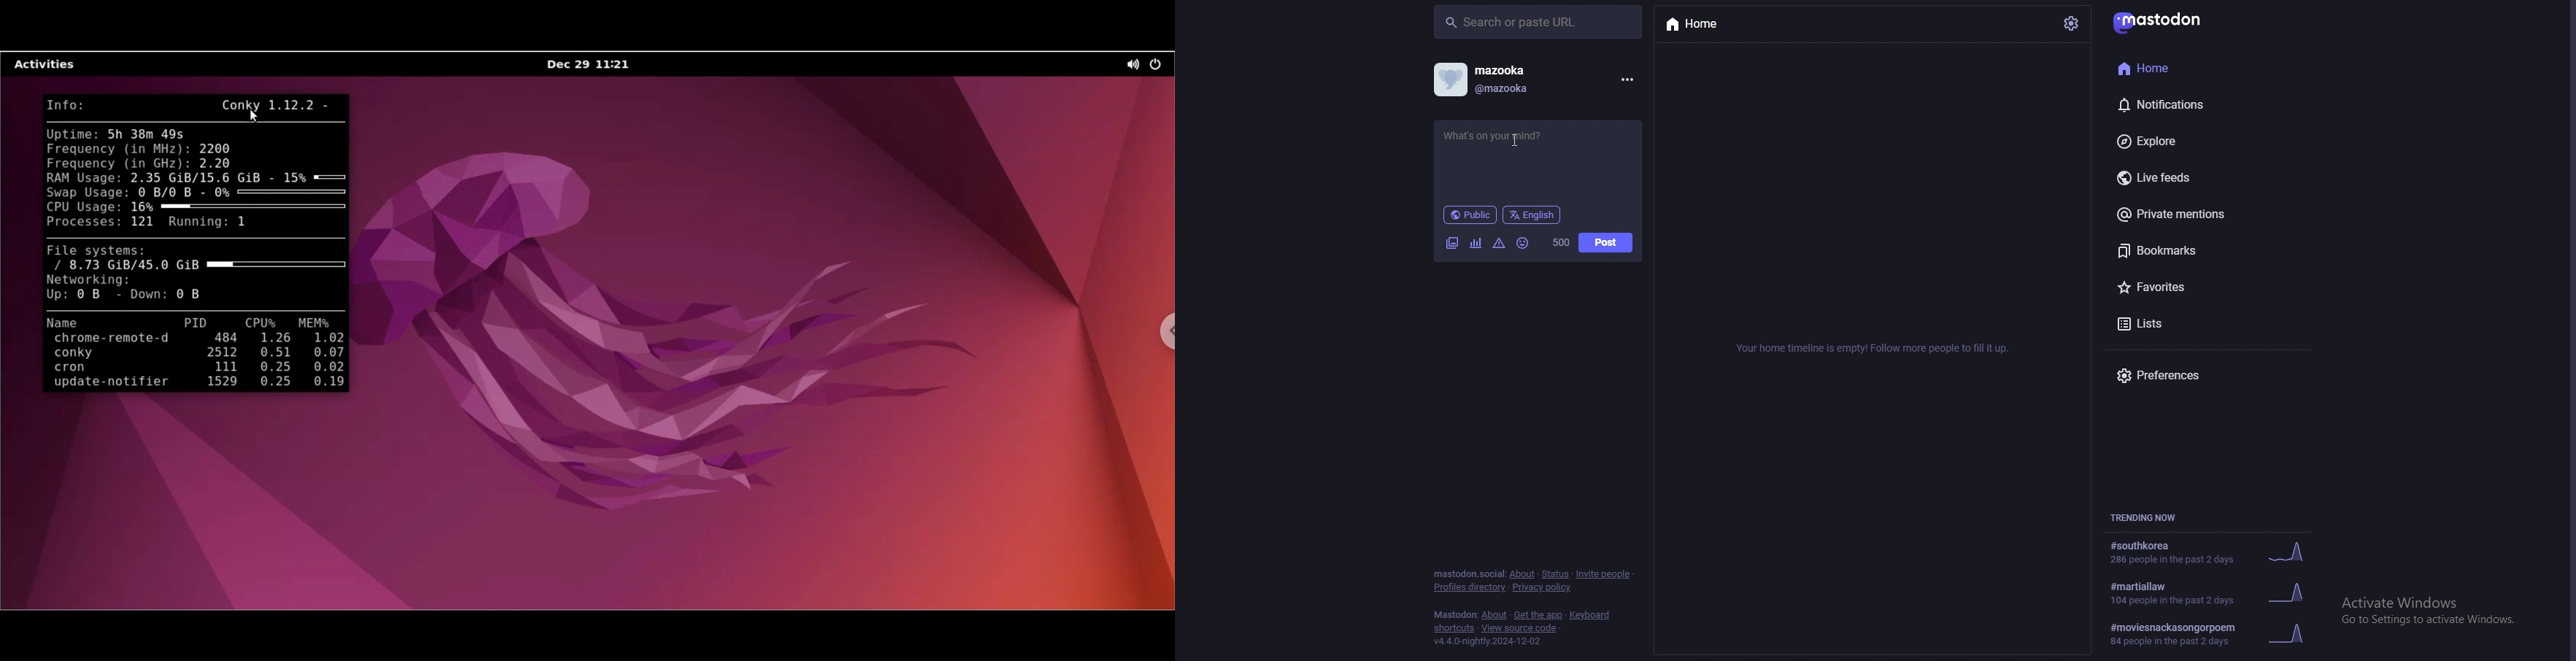  Describe the element at coordinates (1455, 615) in the screenshot. I see `mastodon` at that location.